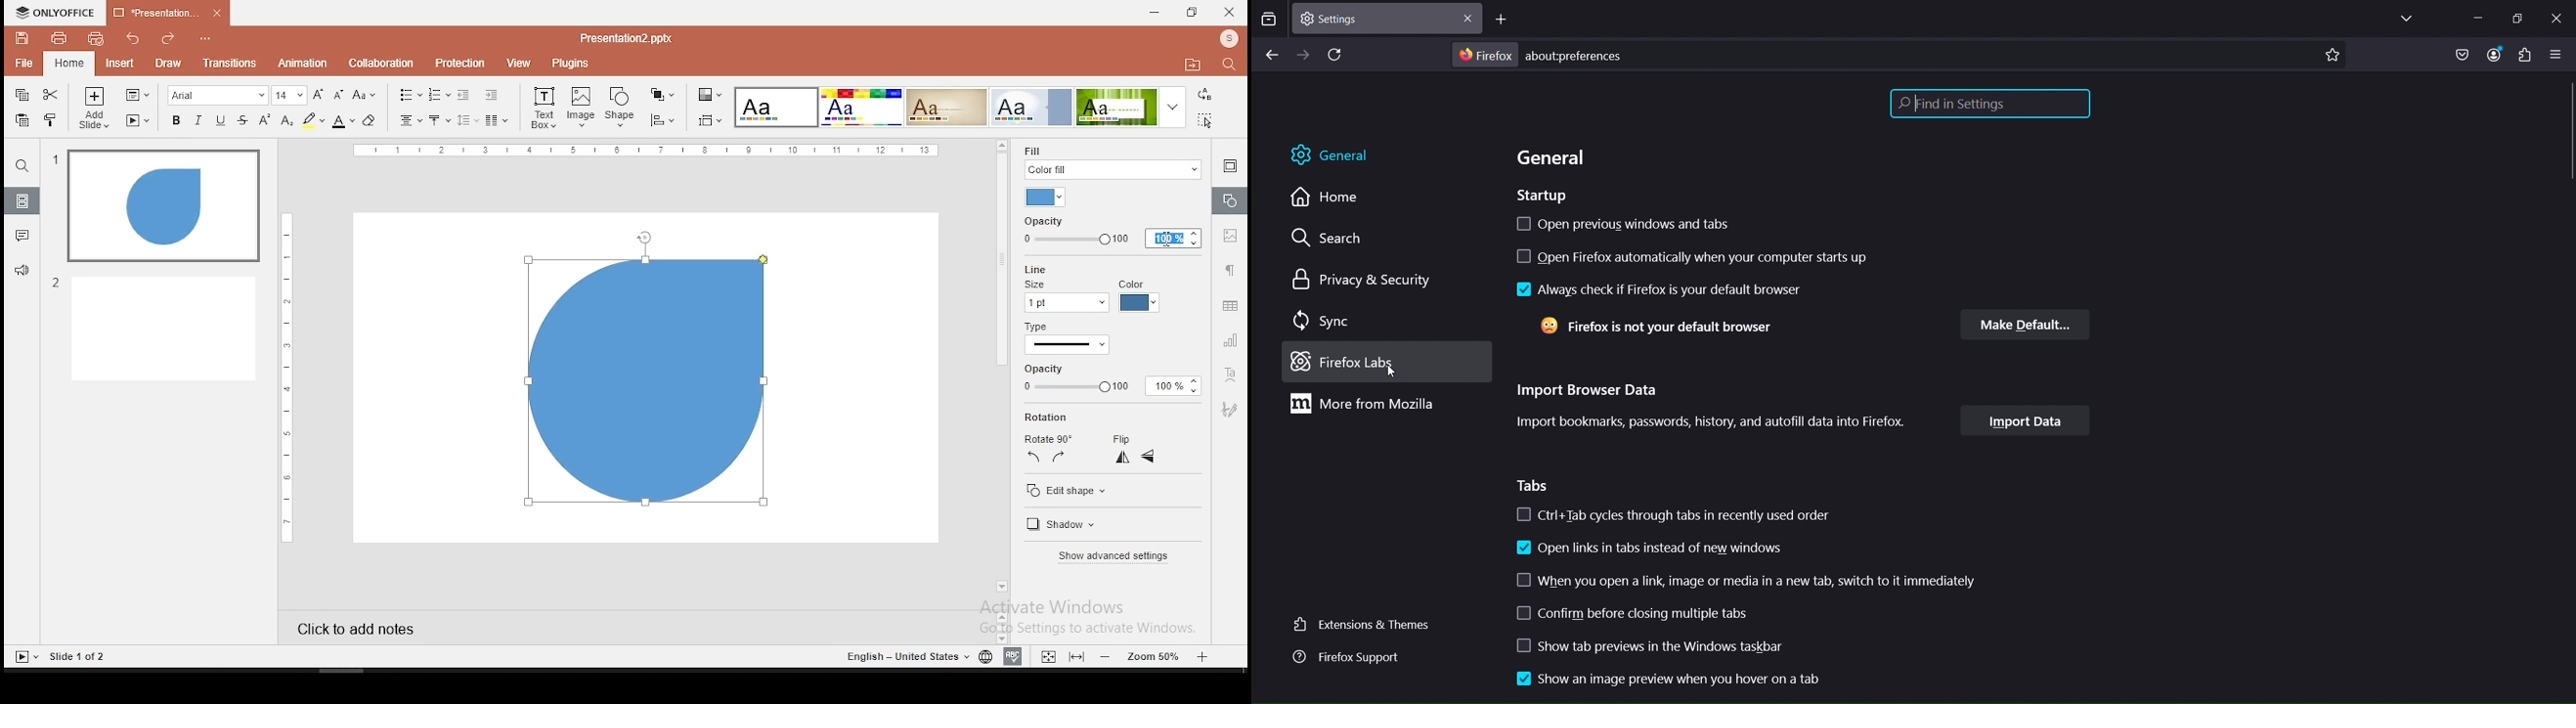 The width and height of the screenshot is (2576, 728). I want to click on shape, so click(648, 388).